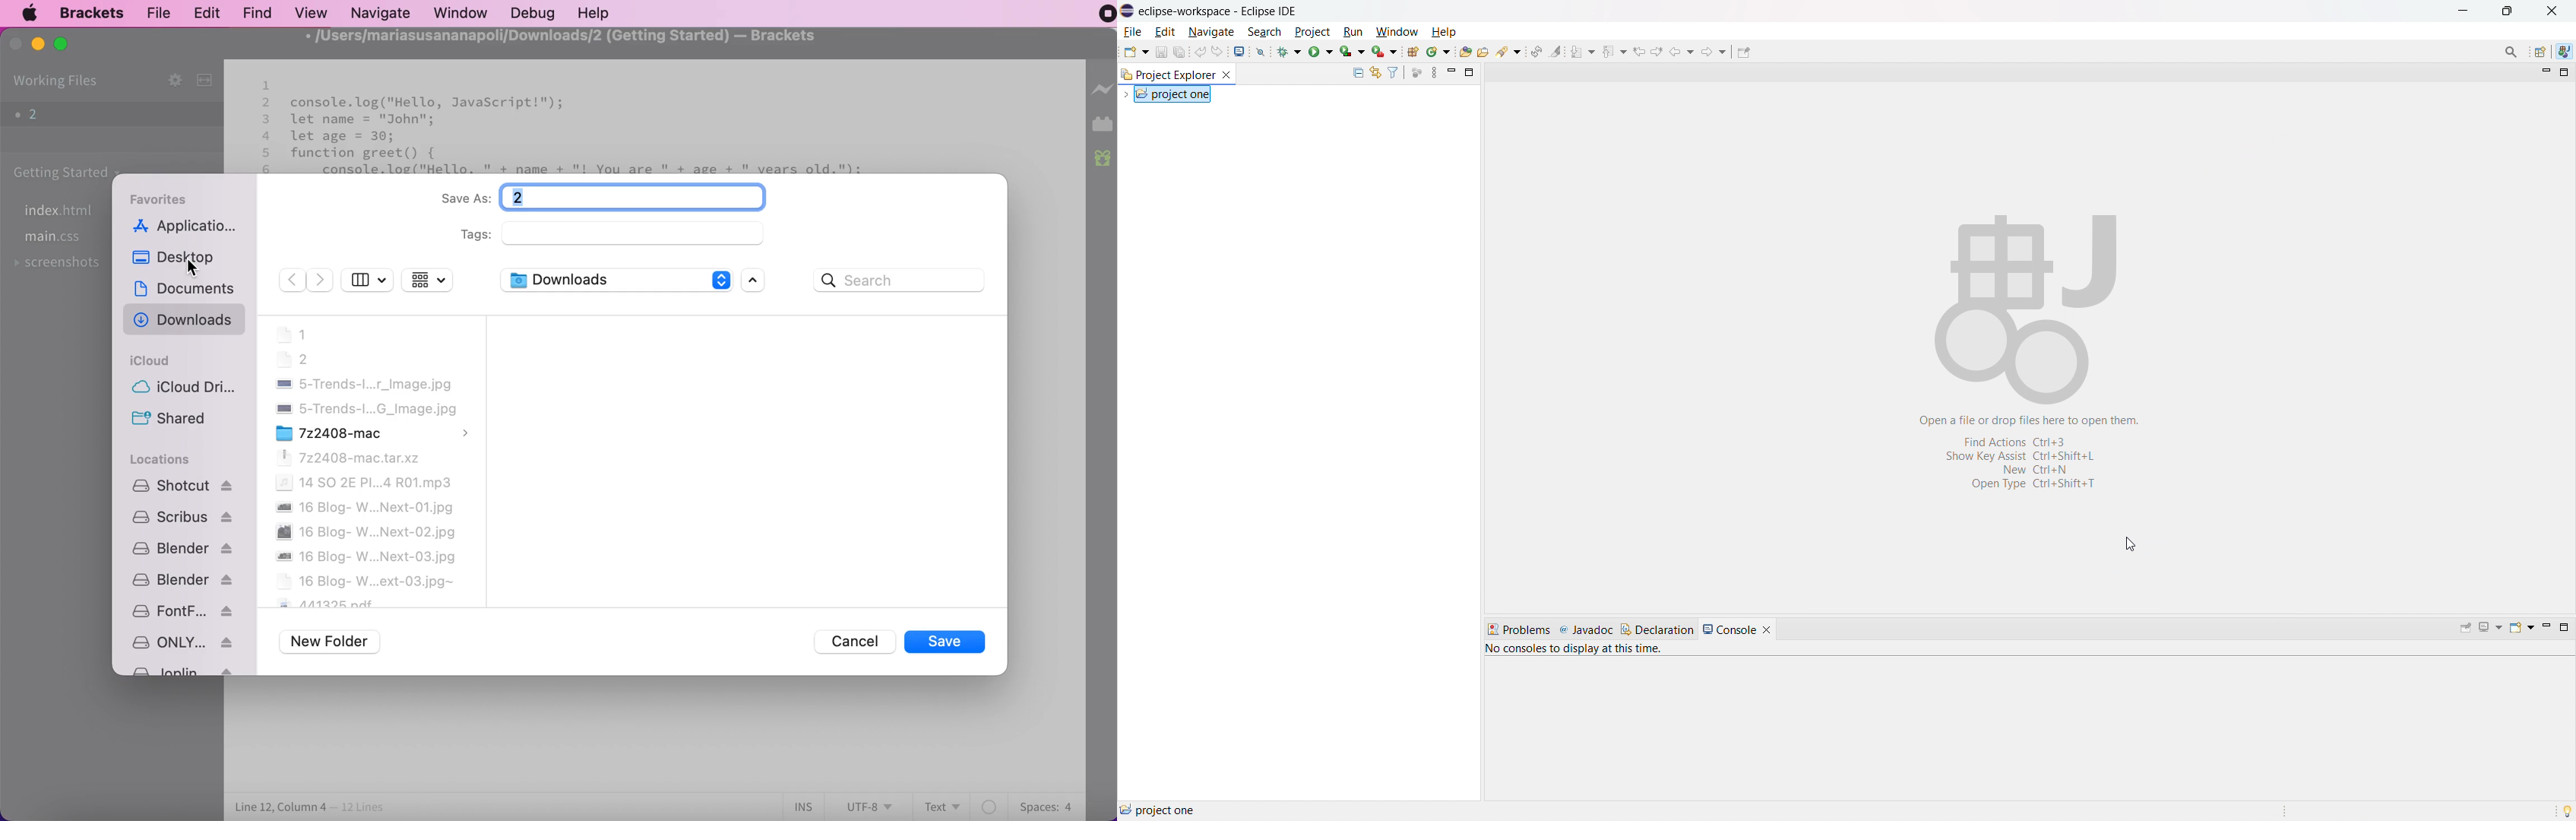 The image size is (2576, 840). What do you see at coordinates (203, 12) in the screenshot?
I see `edit` at bounding box center [203, 12].